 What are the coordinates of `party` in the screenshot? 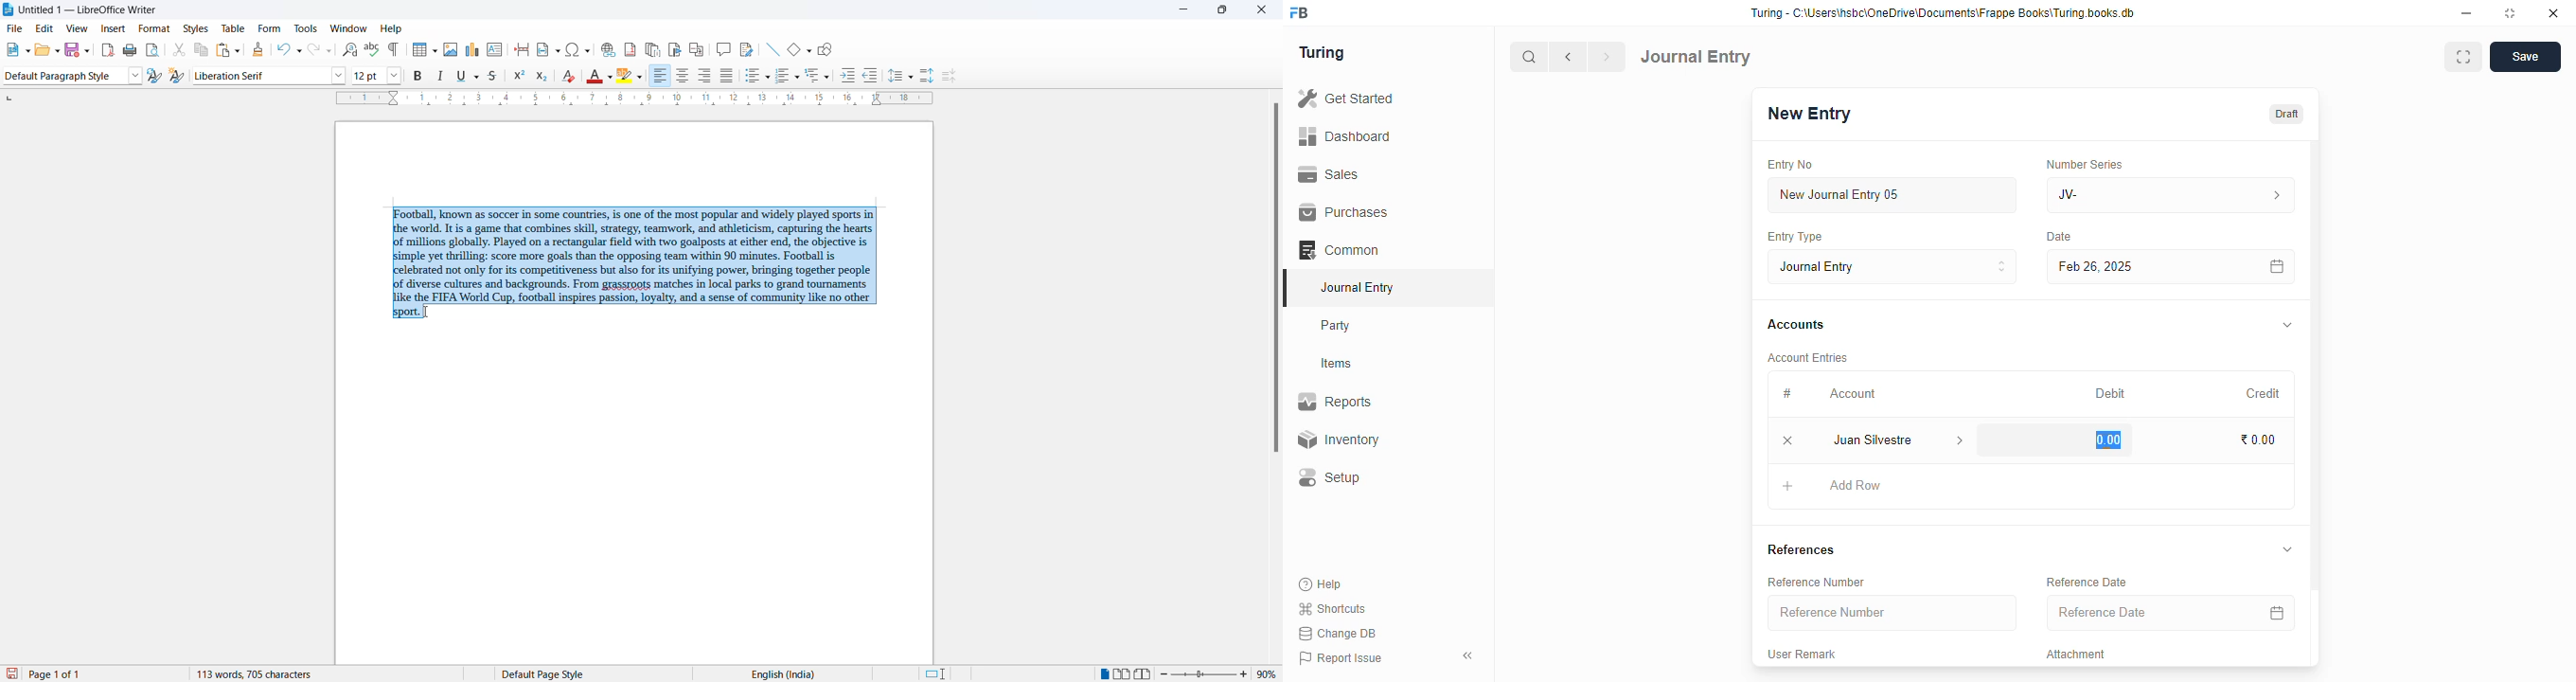 It's located at (1338, 326).